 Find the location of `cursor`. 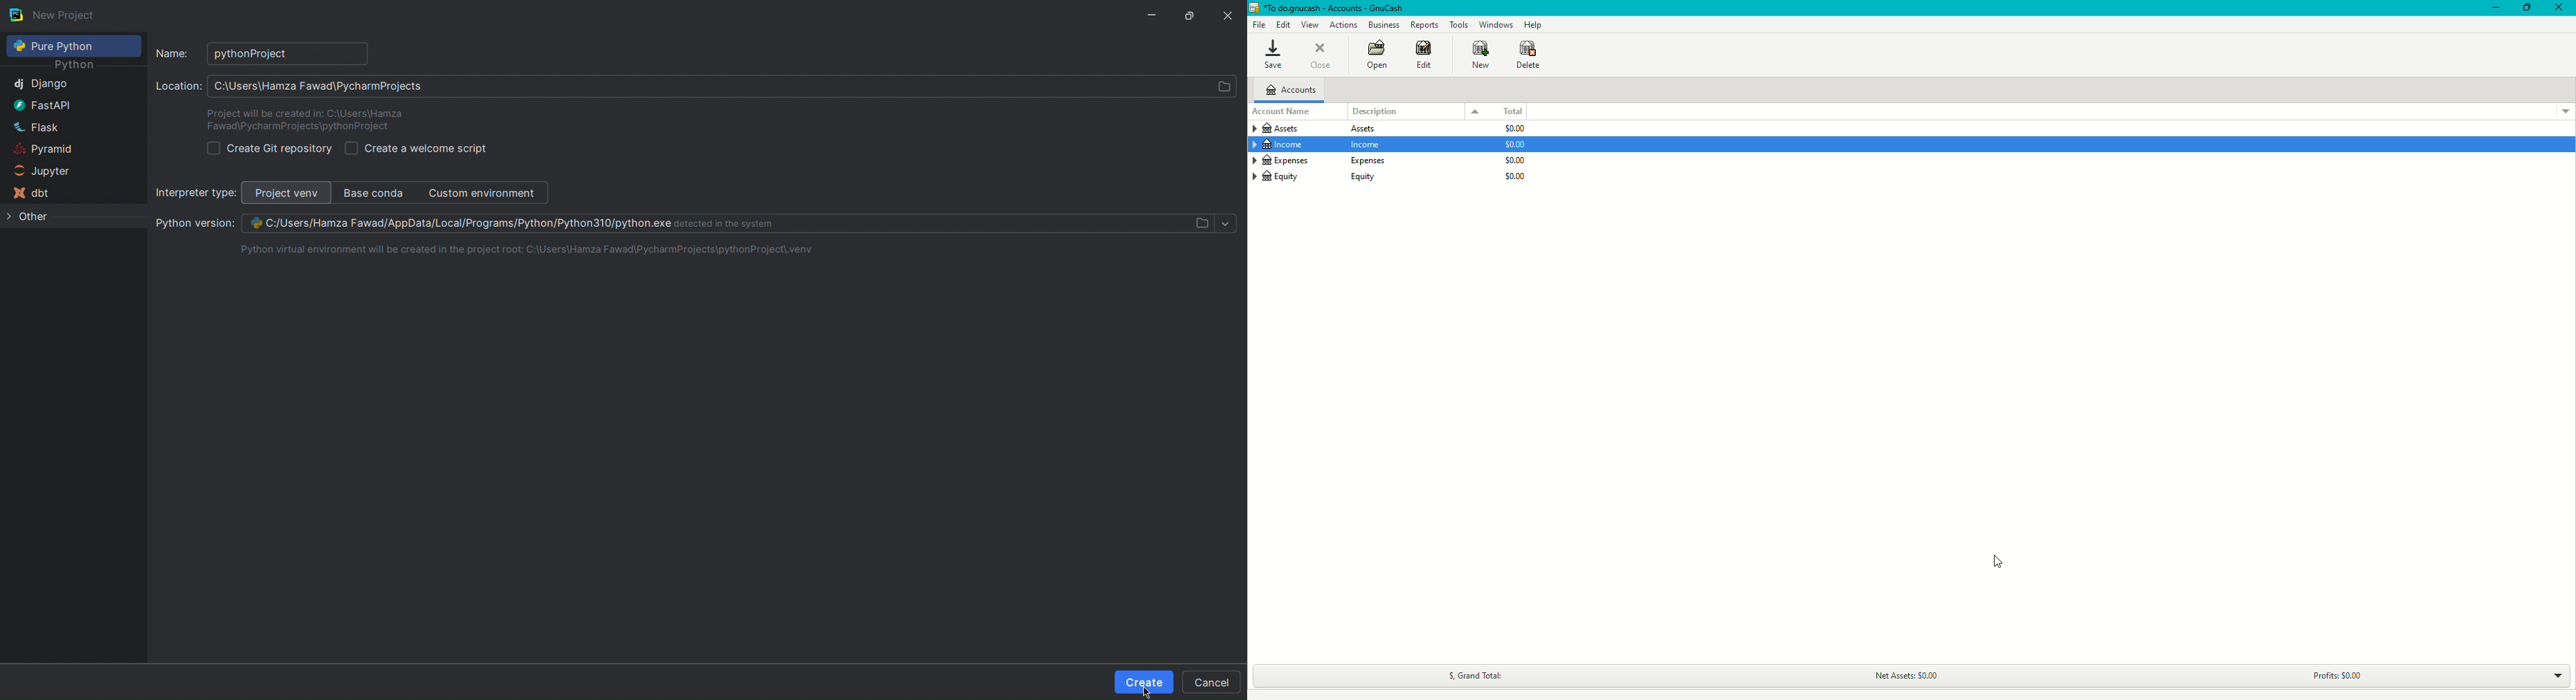

cursor is located at coordinates (1997, 564).